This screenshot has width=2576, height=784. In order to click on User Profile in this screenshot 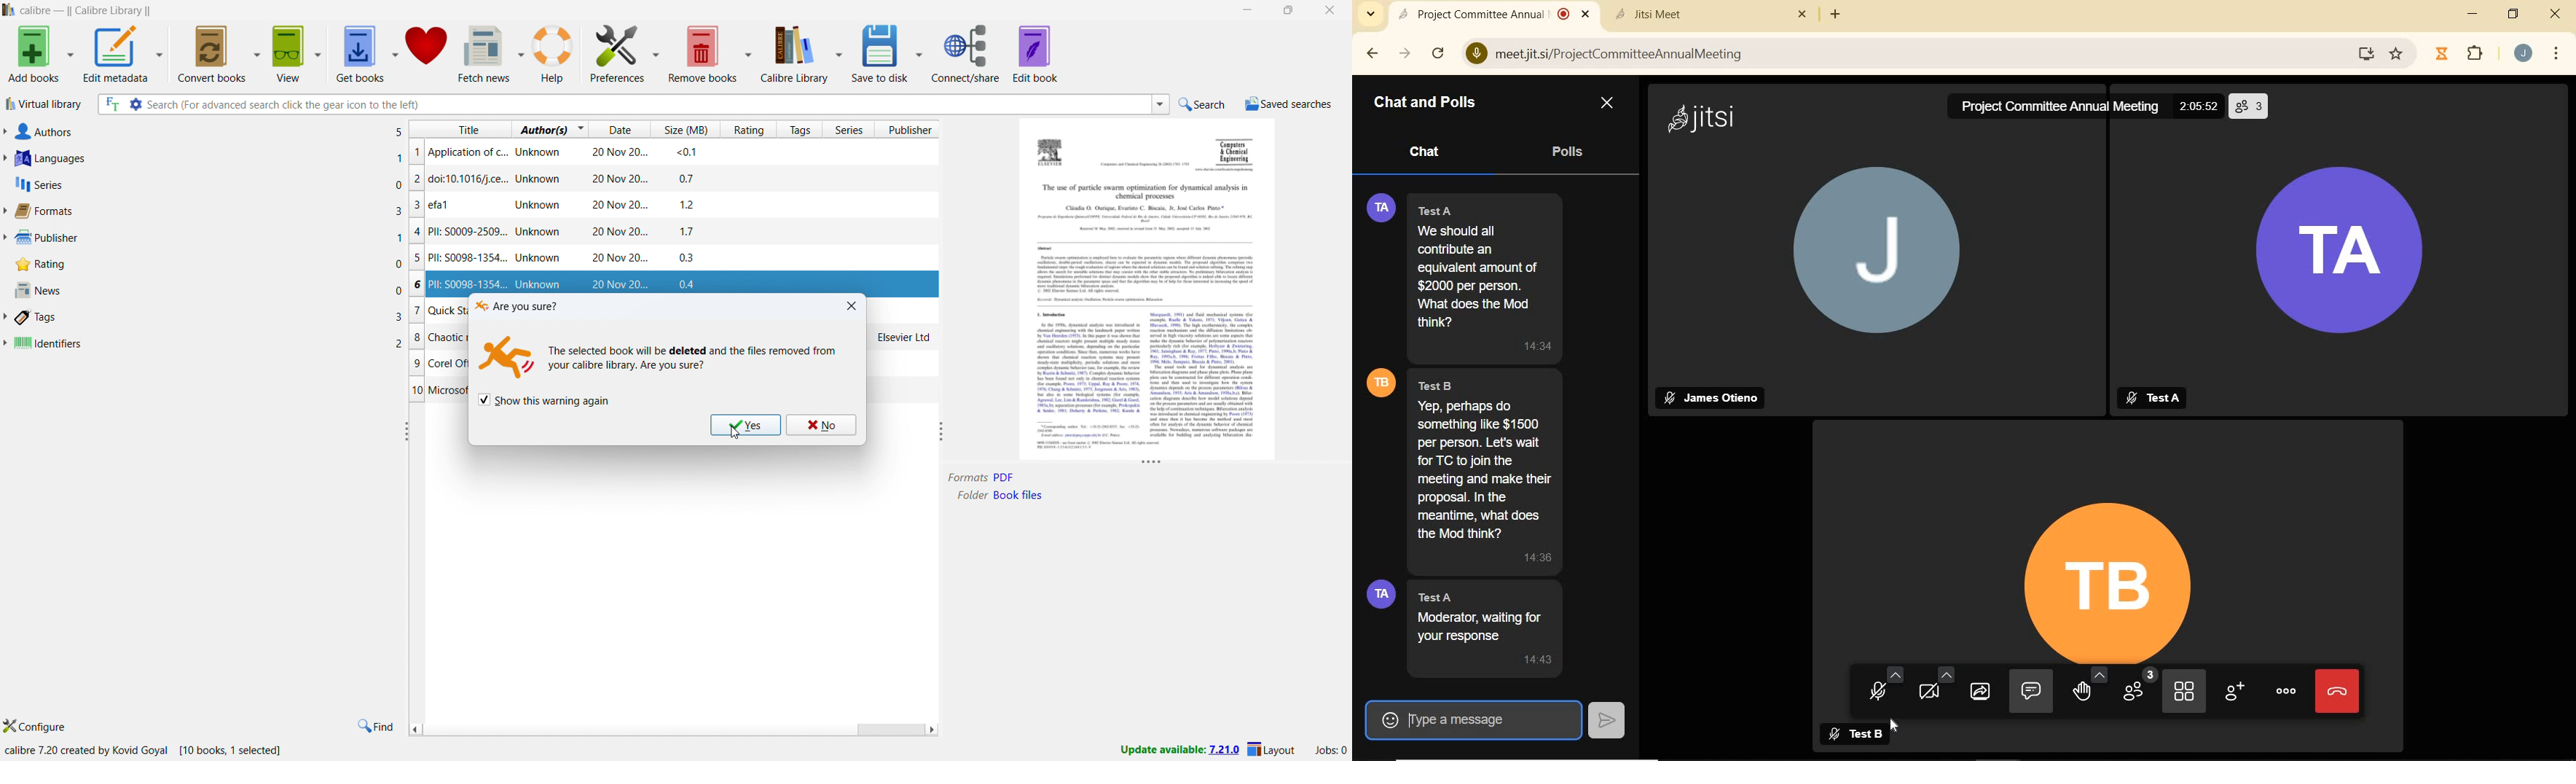, I will do `click(1375, 206)`.